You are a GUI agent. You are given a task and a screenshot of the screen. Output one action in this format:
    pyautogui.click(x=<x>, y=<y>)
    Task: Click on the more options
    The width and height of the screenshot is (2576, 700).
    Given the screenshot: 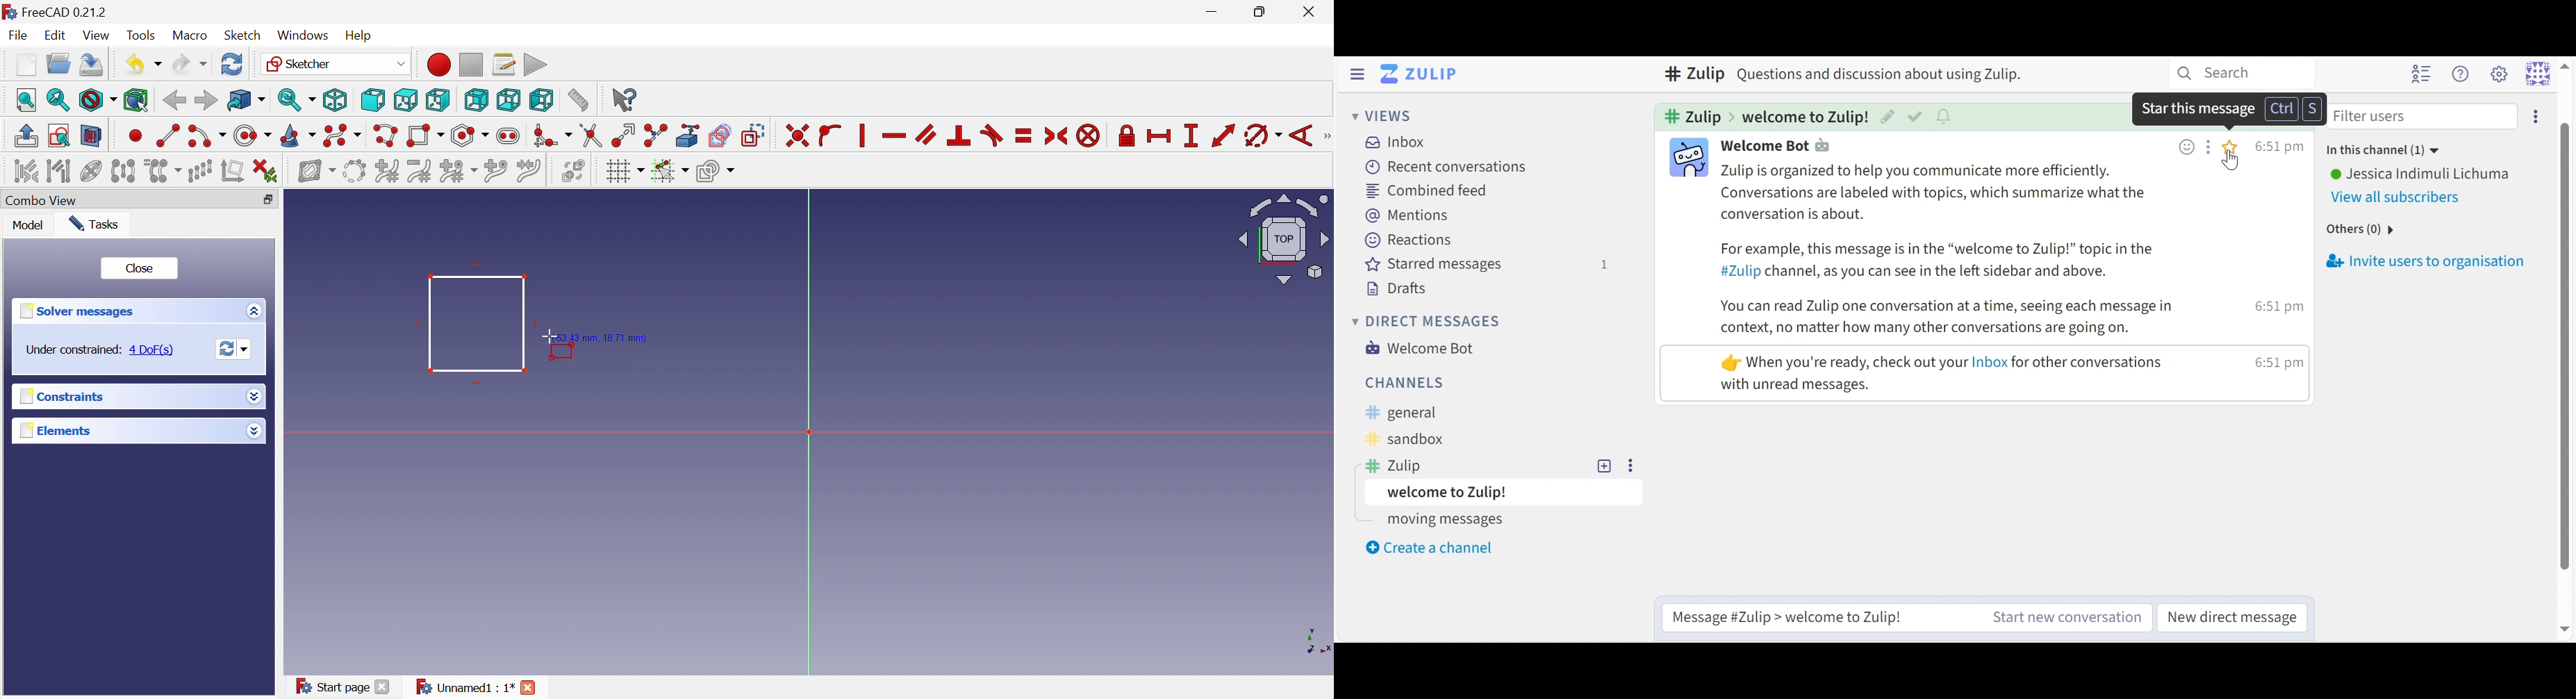 What is the action you would take?
    pyautogui.click(x=1633, y=465)
    